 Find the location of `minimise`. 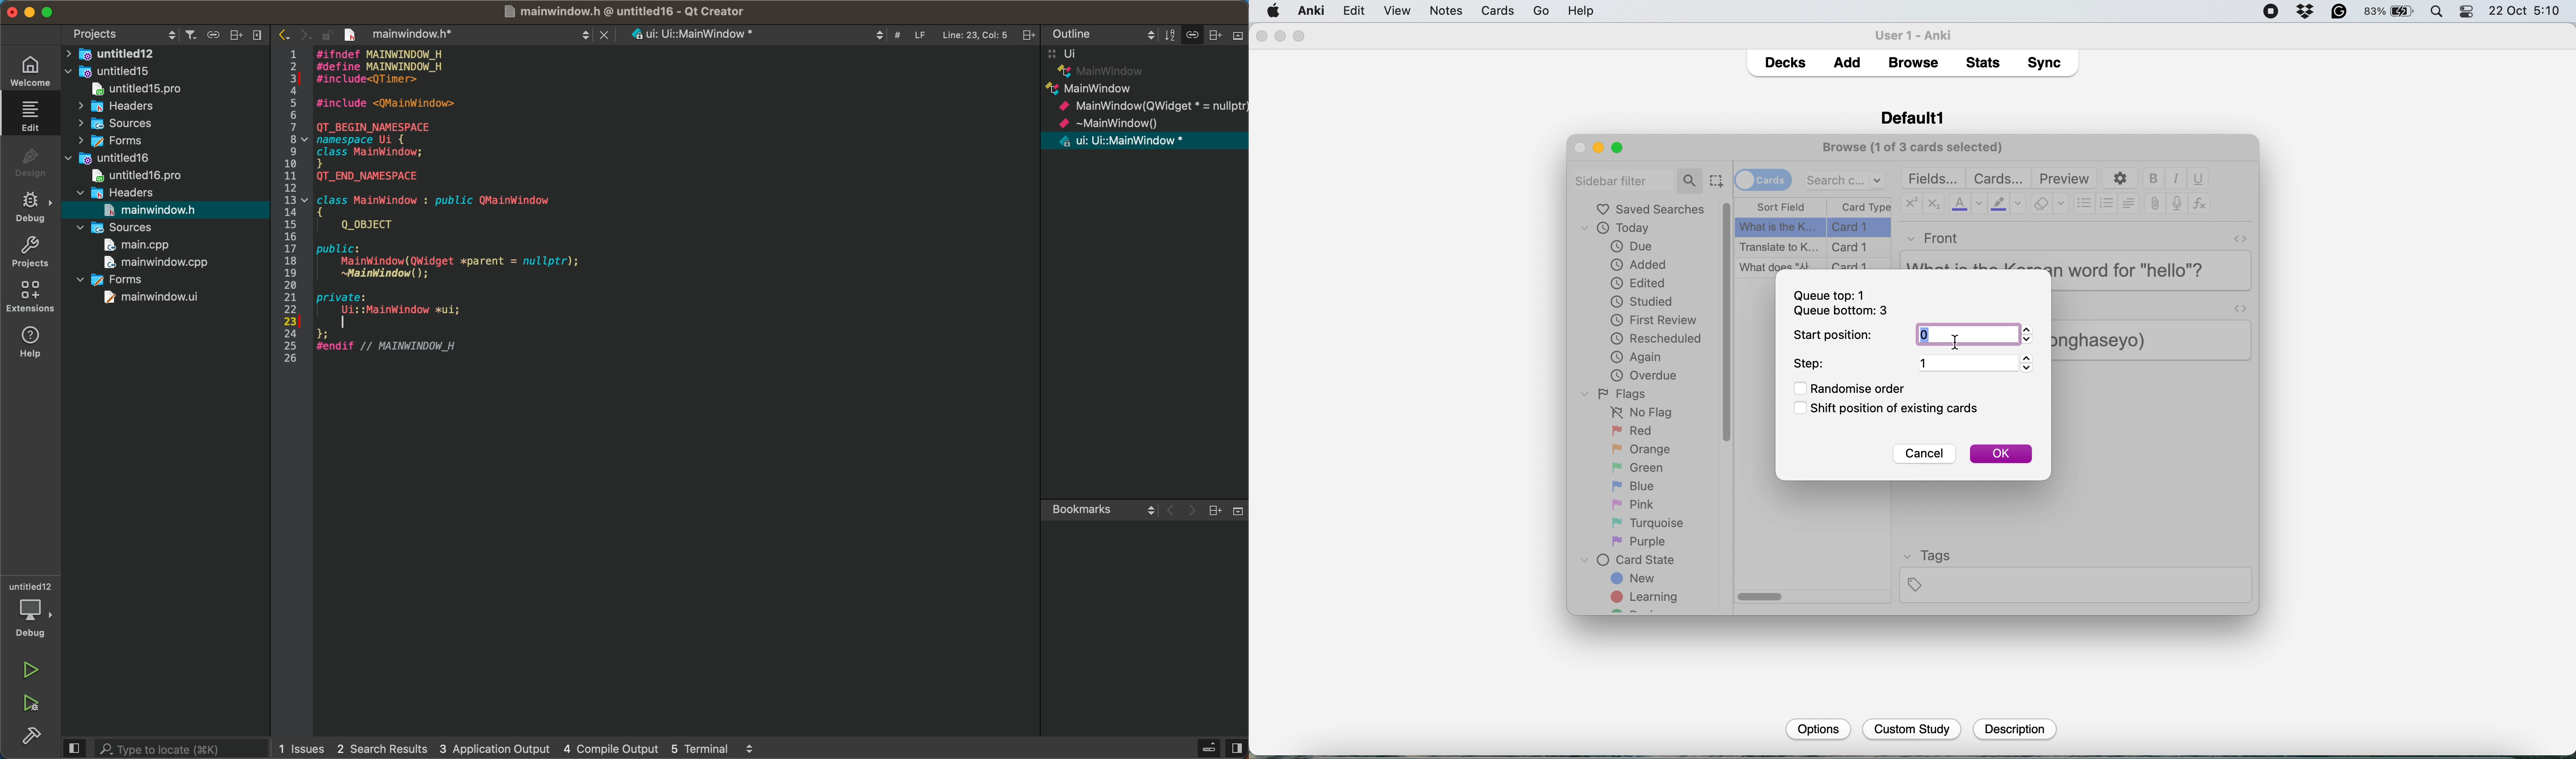

minimise is located at coordinates (1598, 148).